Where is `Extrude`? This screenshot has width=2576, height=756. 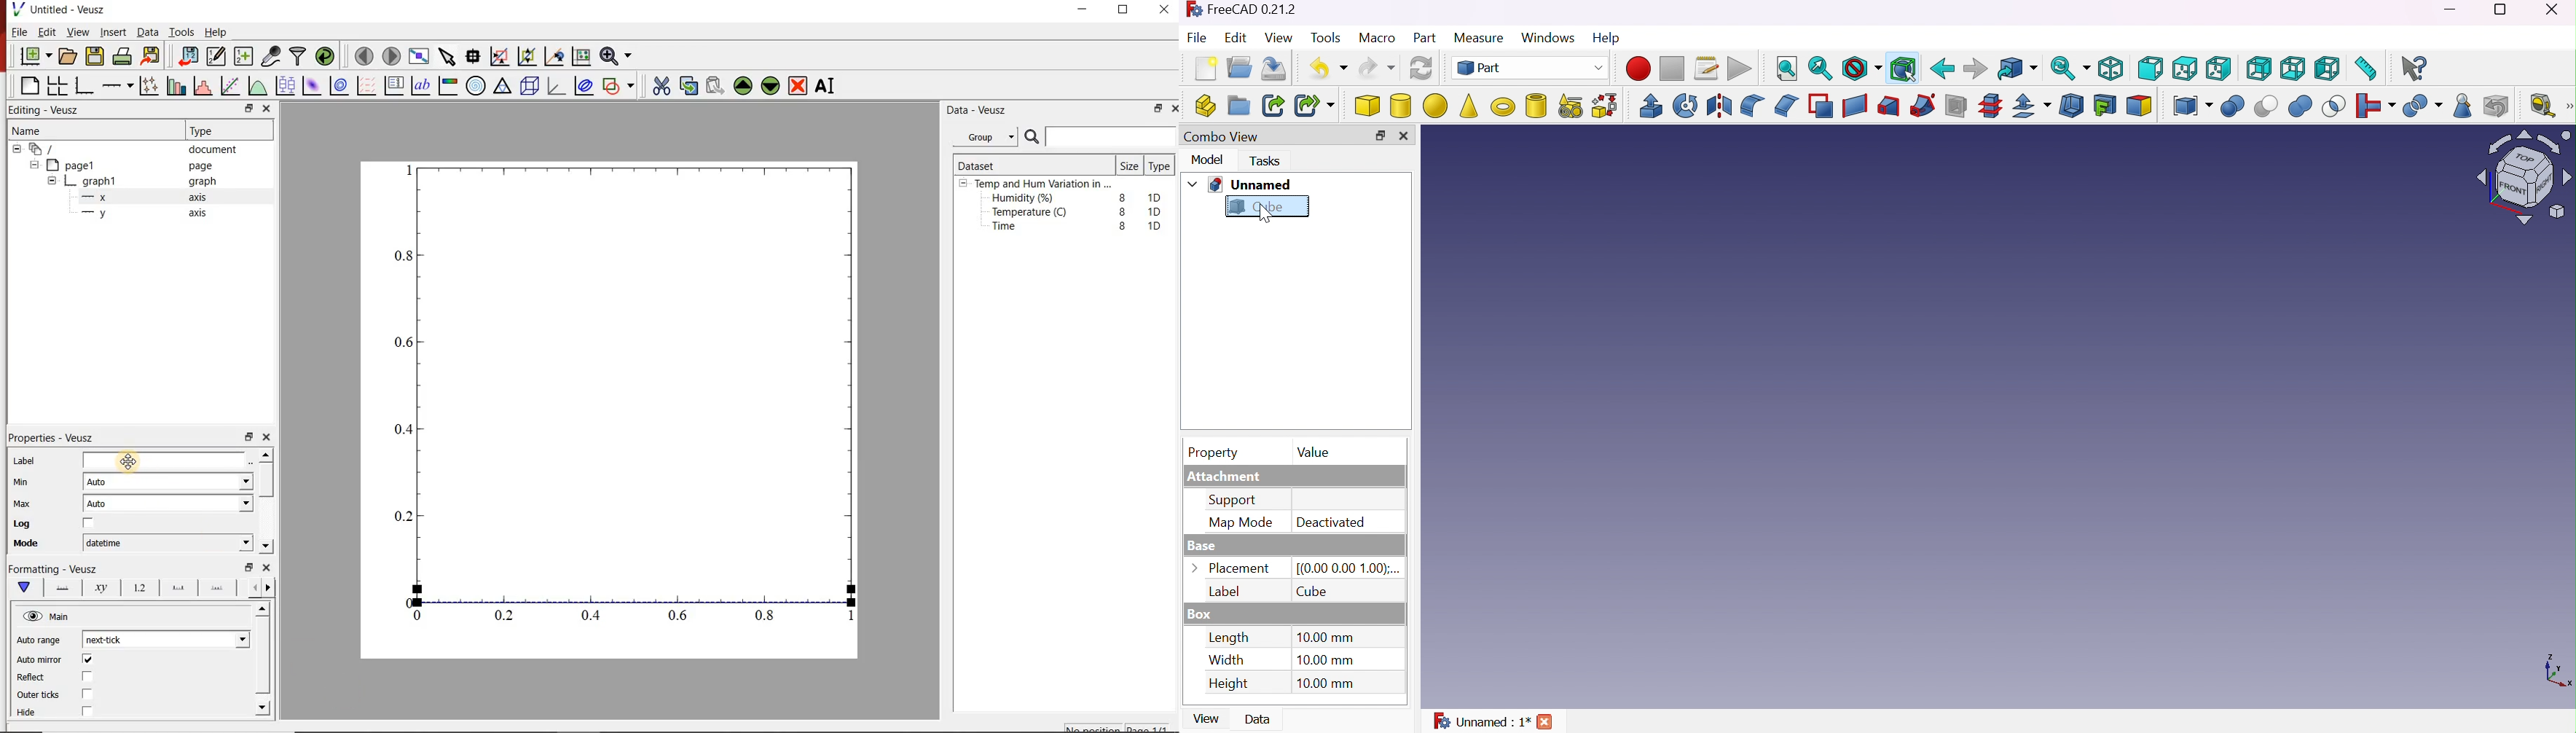
Extrude is located at coordinates (1650, 107).